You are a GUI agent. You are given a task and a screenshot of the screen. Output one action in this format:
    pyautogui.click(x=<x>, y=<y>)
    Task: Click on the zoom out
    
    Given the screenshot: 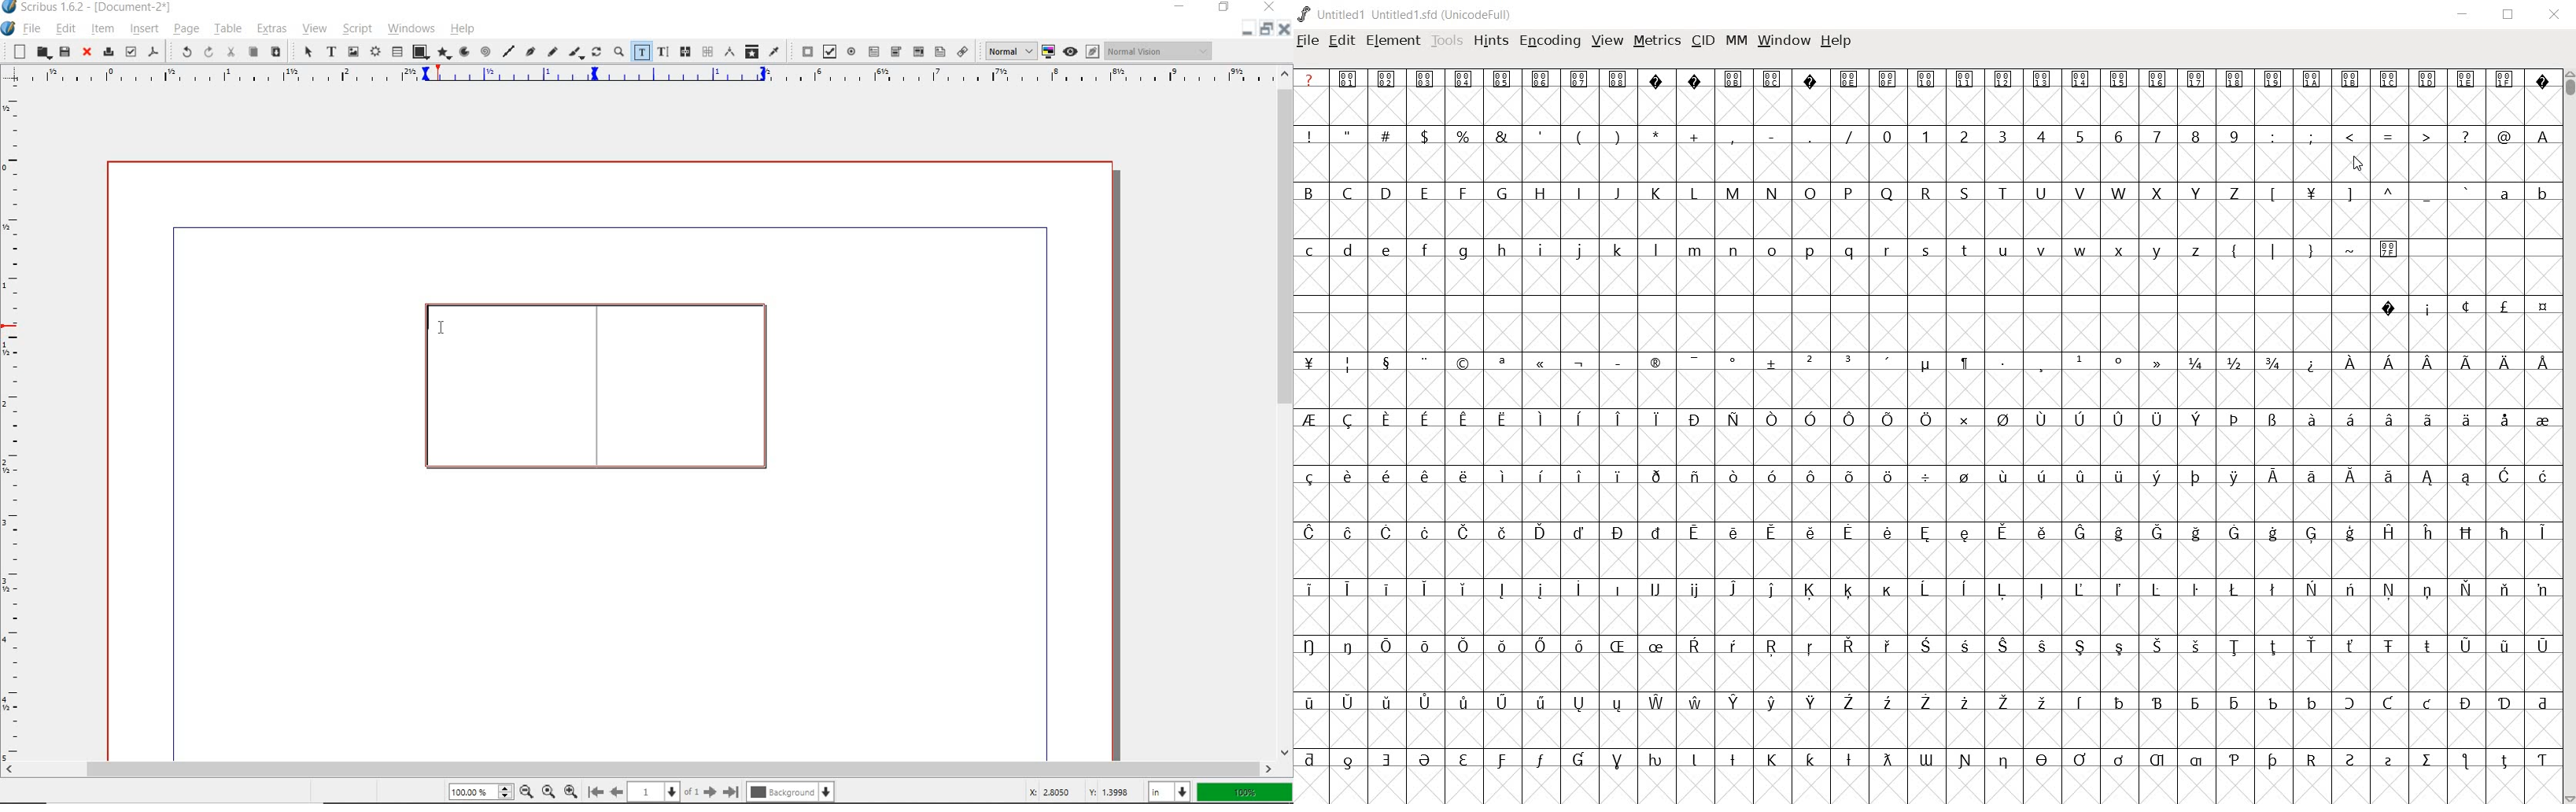 What is the action you would take?
    pyautogui.click(x=572, y=791)
    